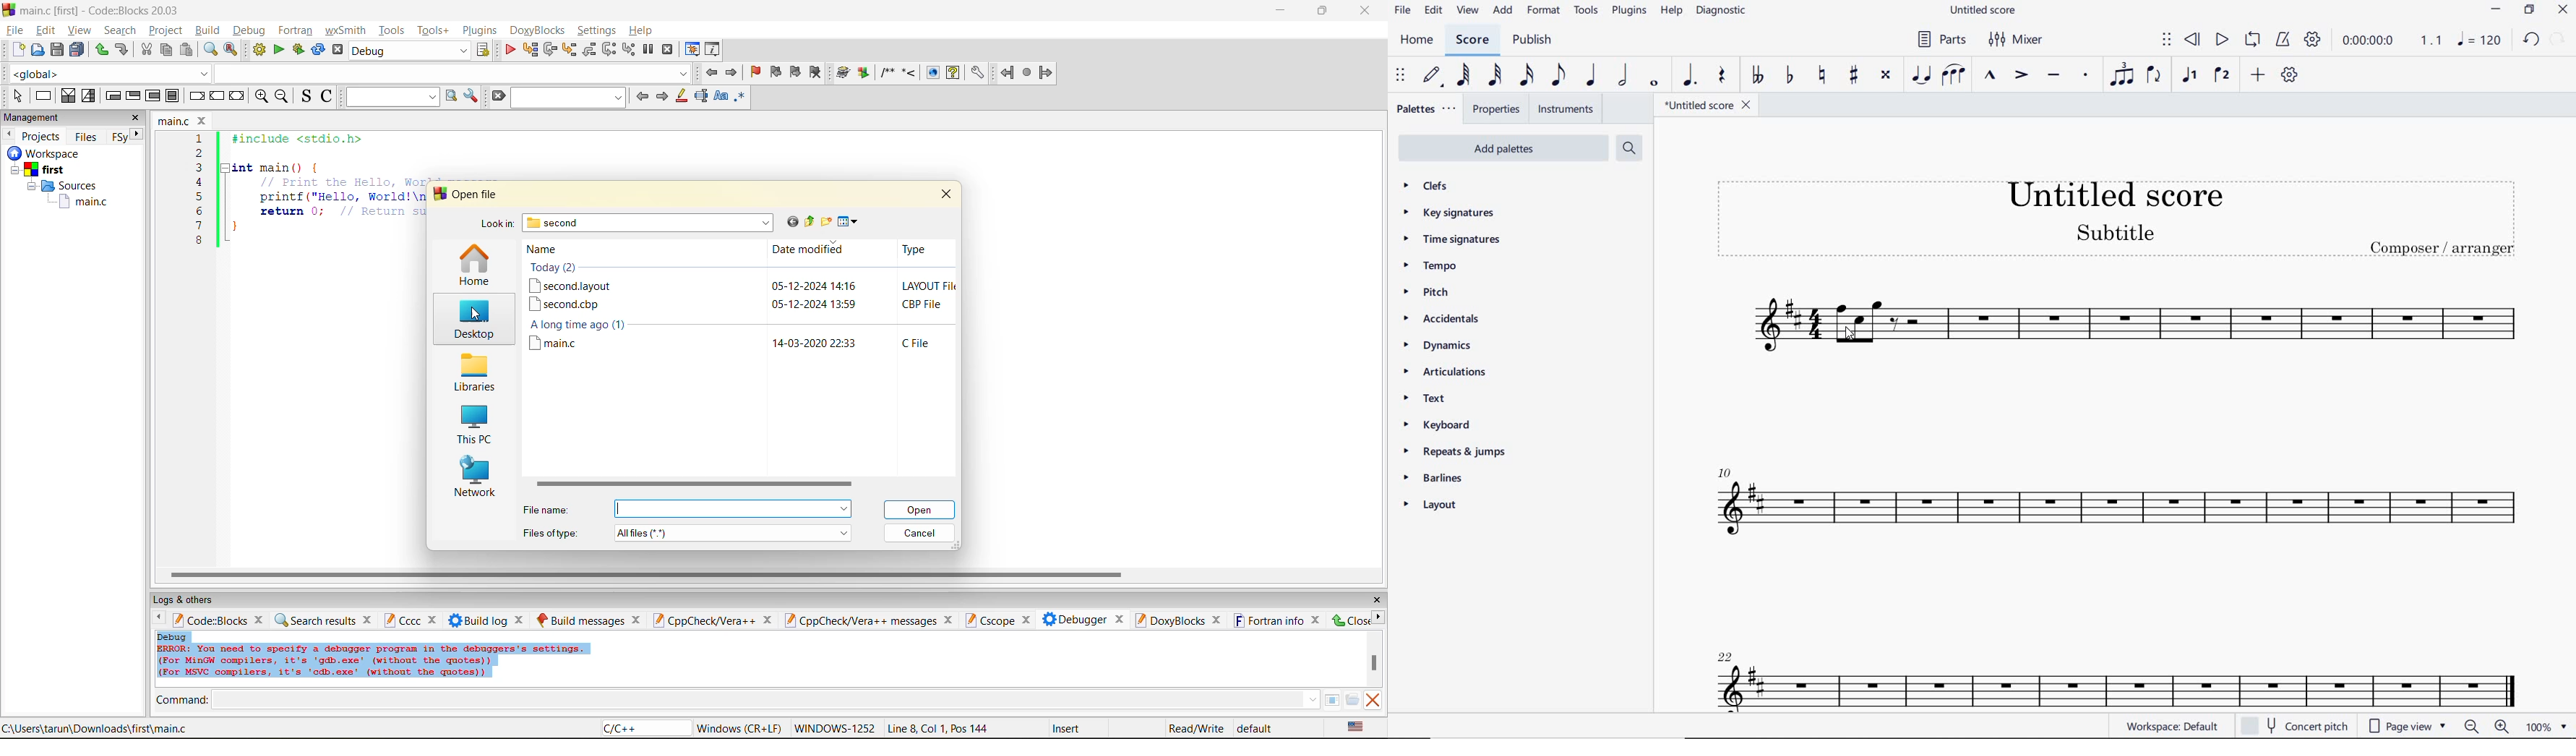 The height and width of the screenshot is (756, 2576). I want to click on KEY SIGNATURES, so click(1455, 213).